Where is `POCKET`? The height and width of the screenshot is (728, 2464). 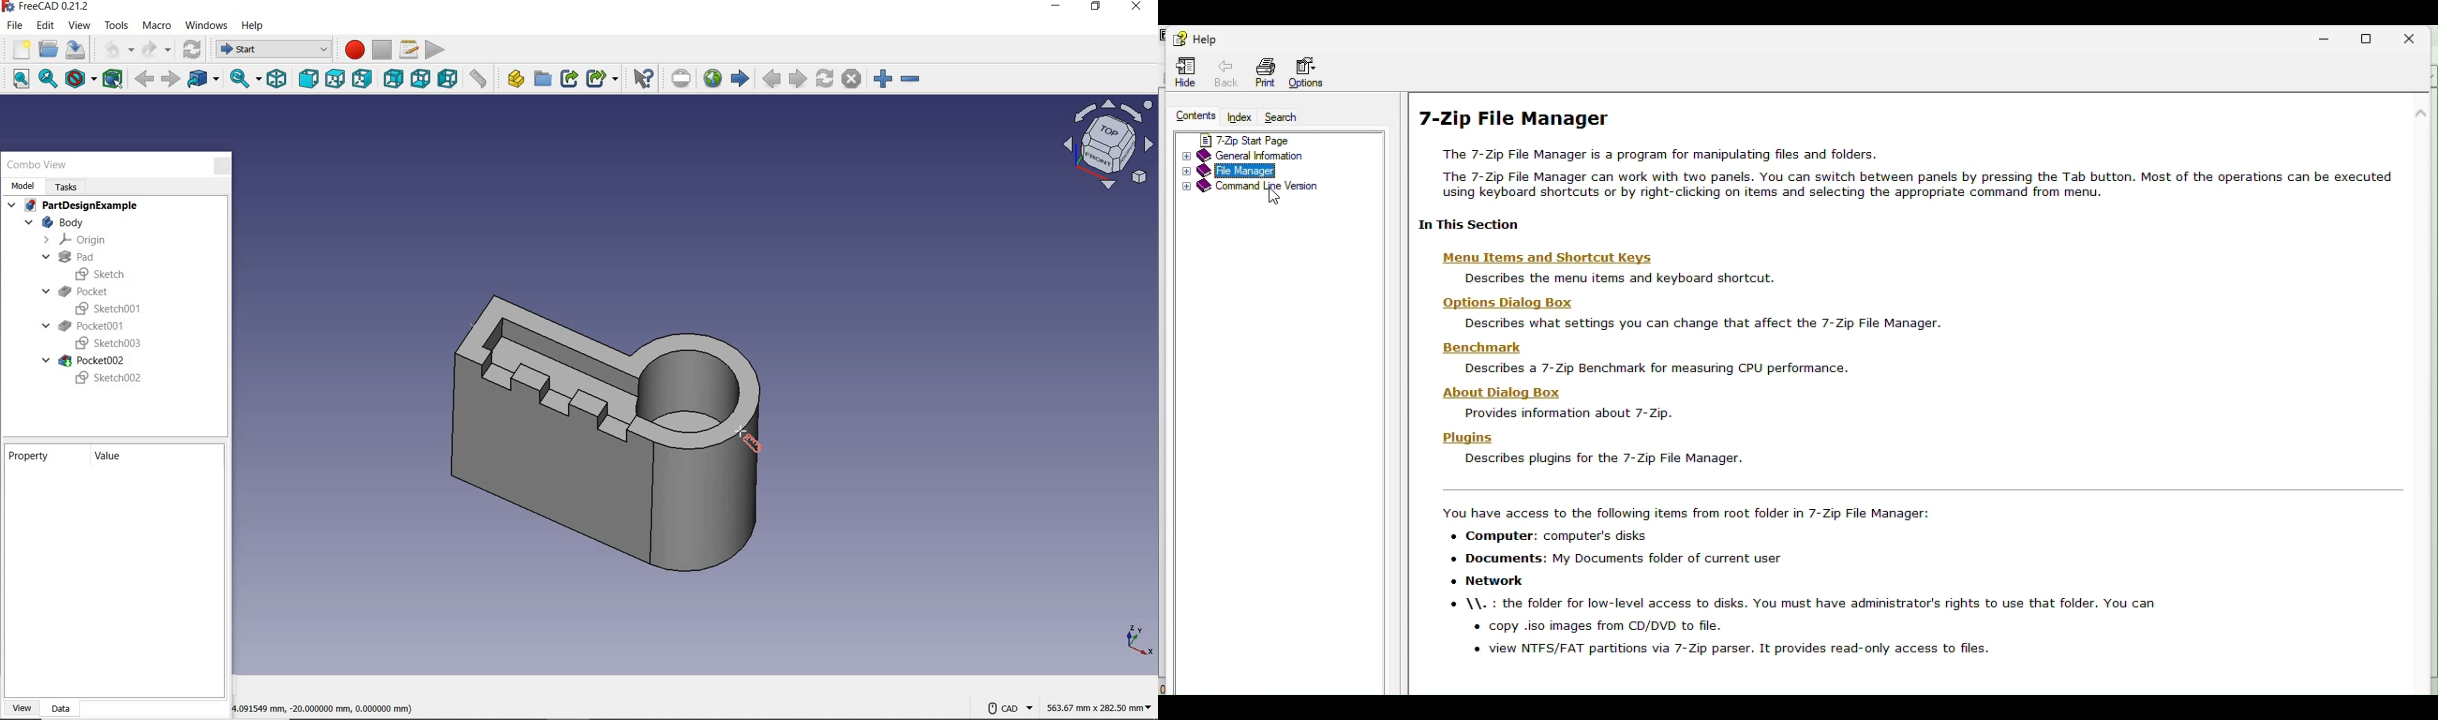 POCKET is located at coordinates (77, 291).